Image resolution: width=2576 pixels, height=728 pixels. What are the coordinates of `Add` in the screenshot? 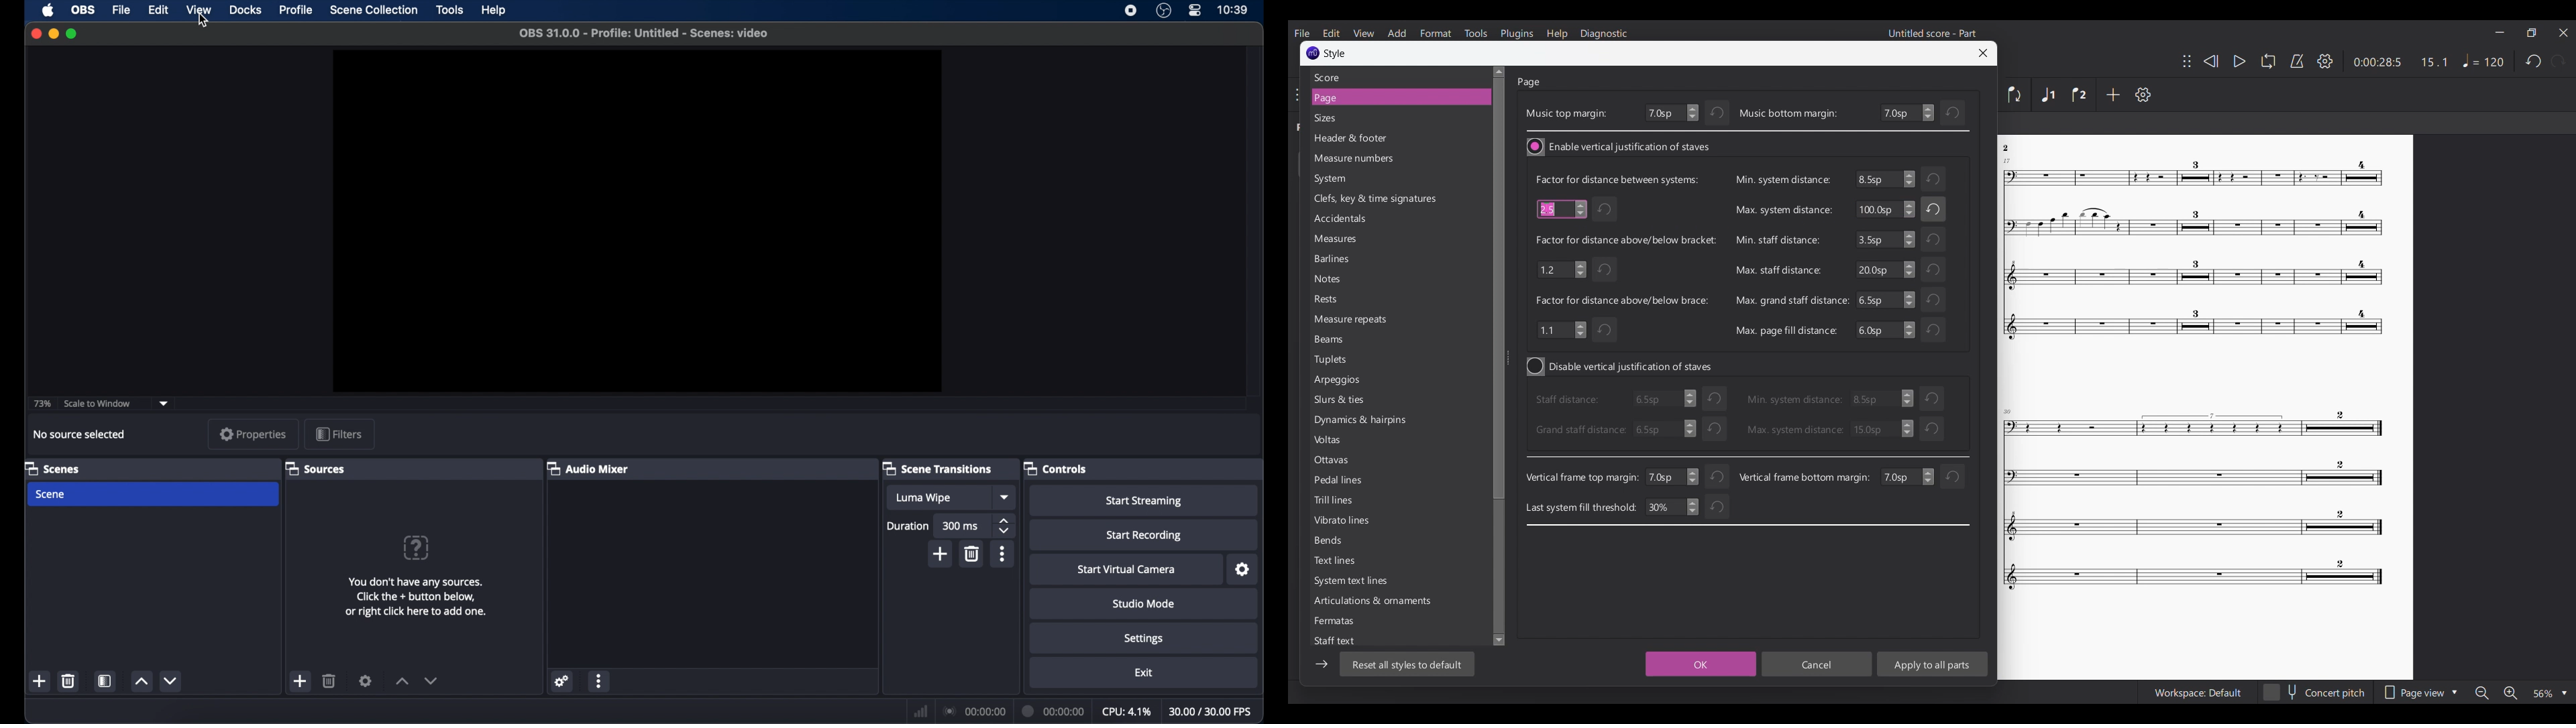 It's located at (2112, 94).